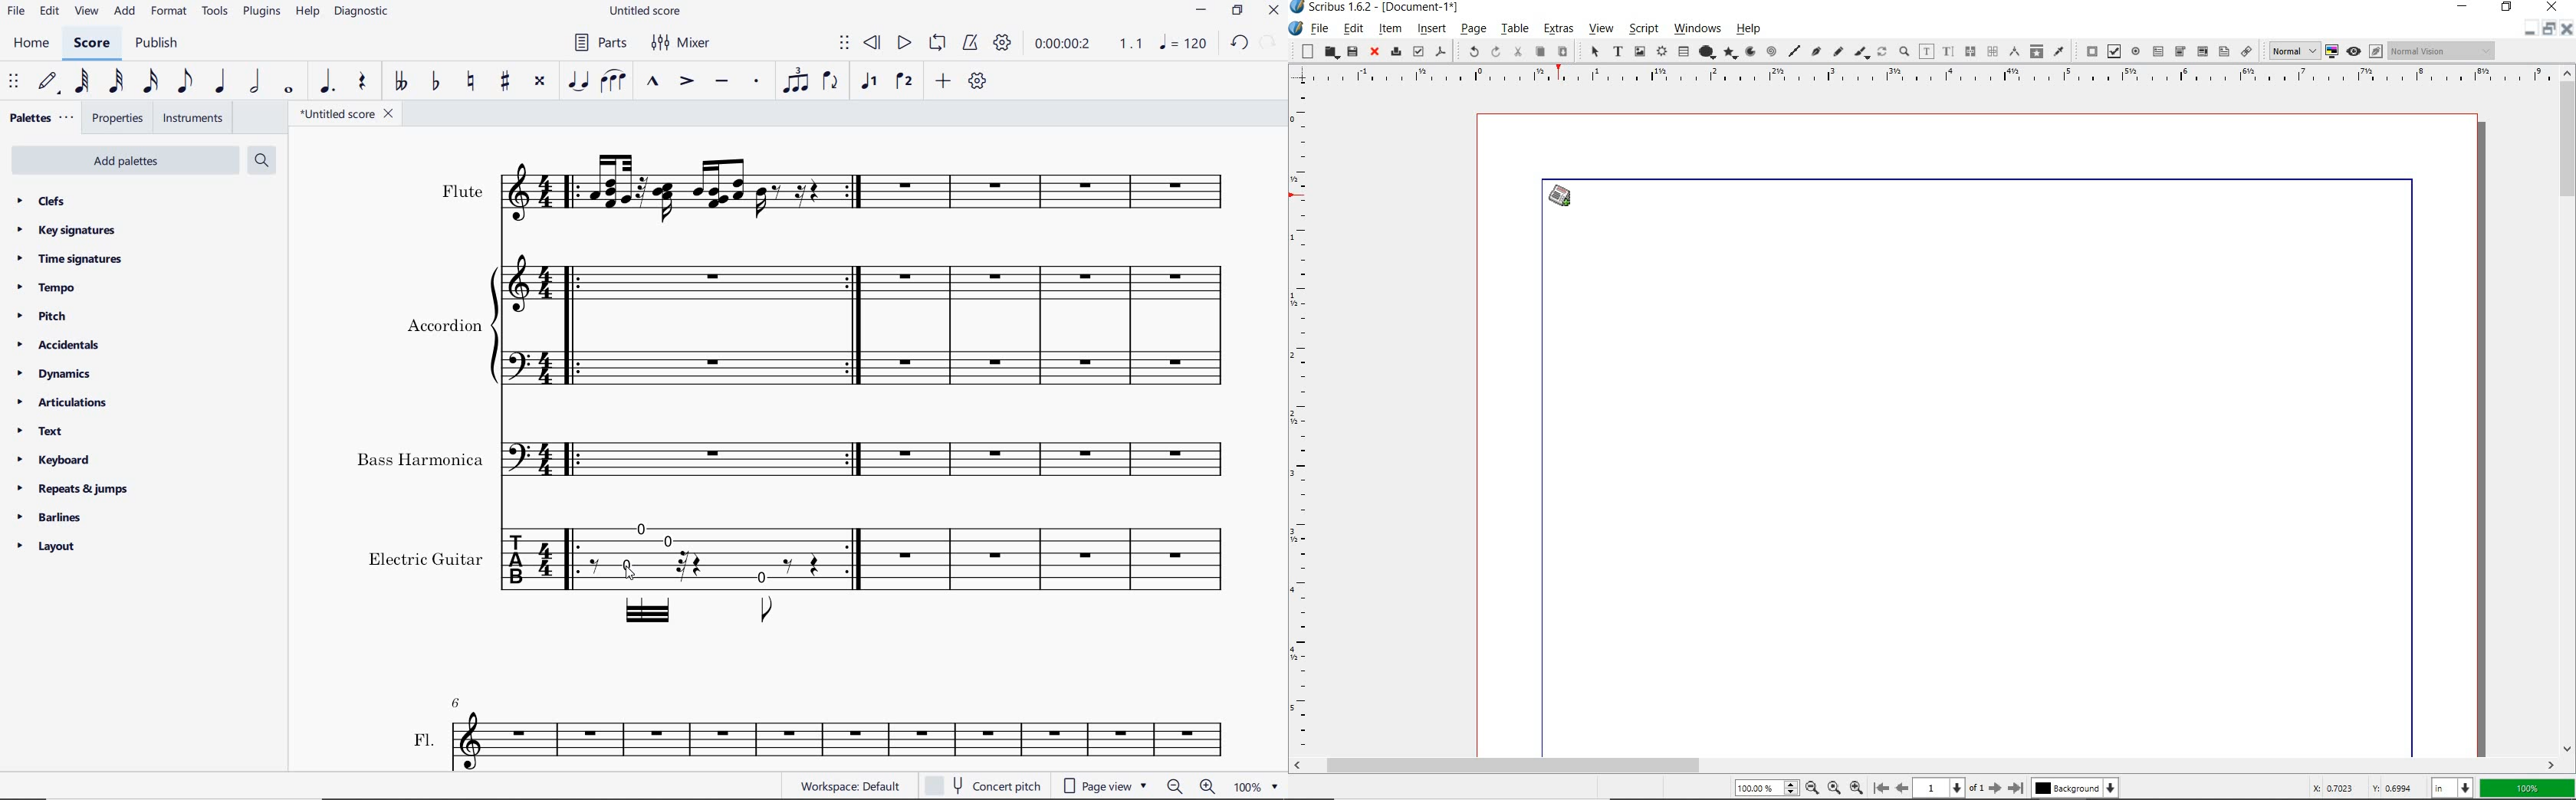 This screenshot has width=2576, height=812. Describe the element at coordinates (794, 574) in the screenshot. I see `Instrument: Electric guitar` at that location.